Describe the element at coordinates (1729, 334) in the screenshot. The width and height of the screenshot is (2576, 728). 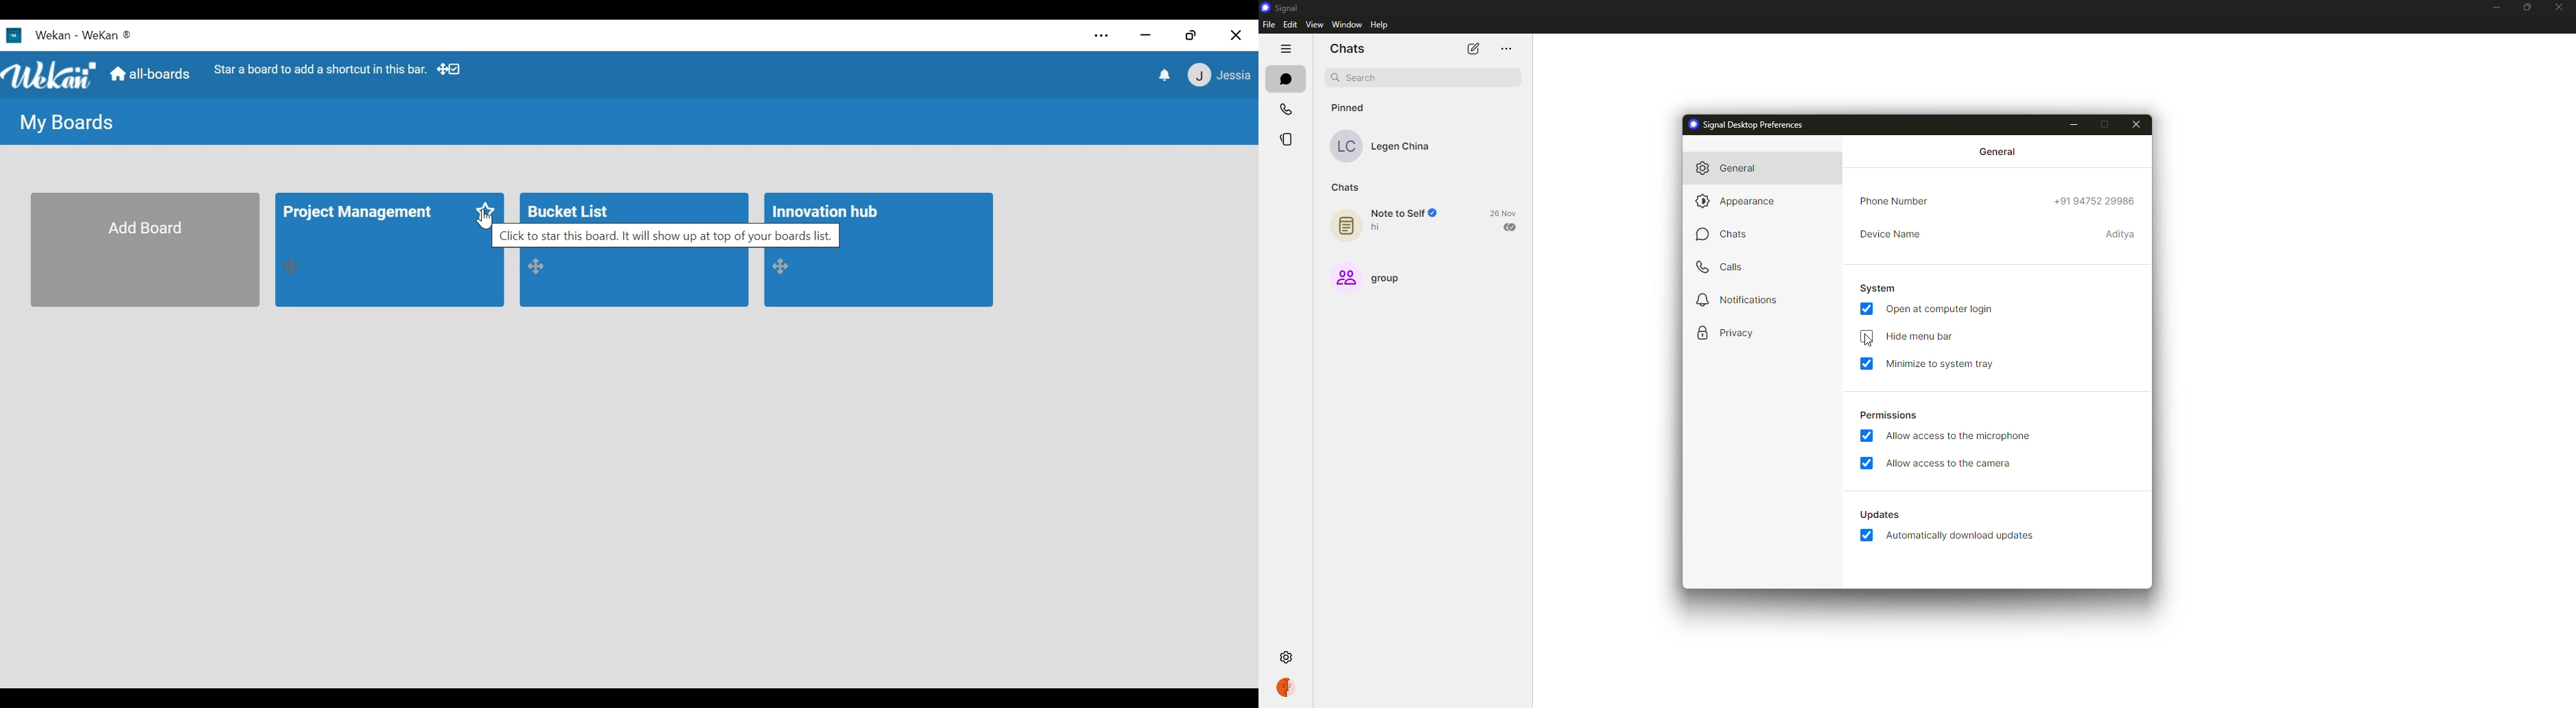
I see `privacy` at that location.